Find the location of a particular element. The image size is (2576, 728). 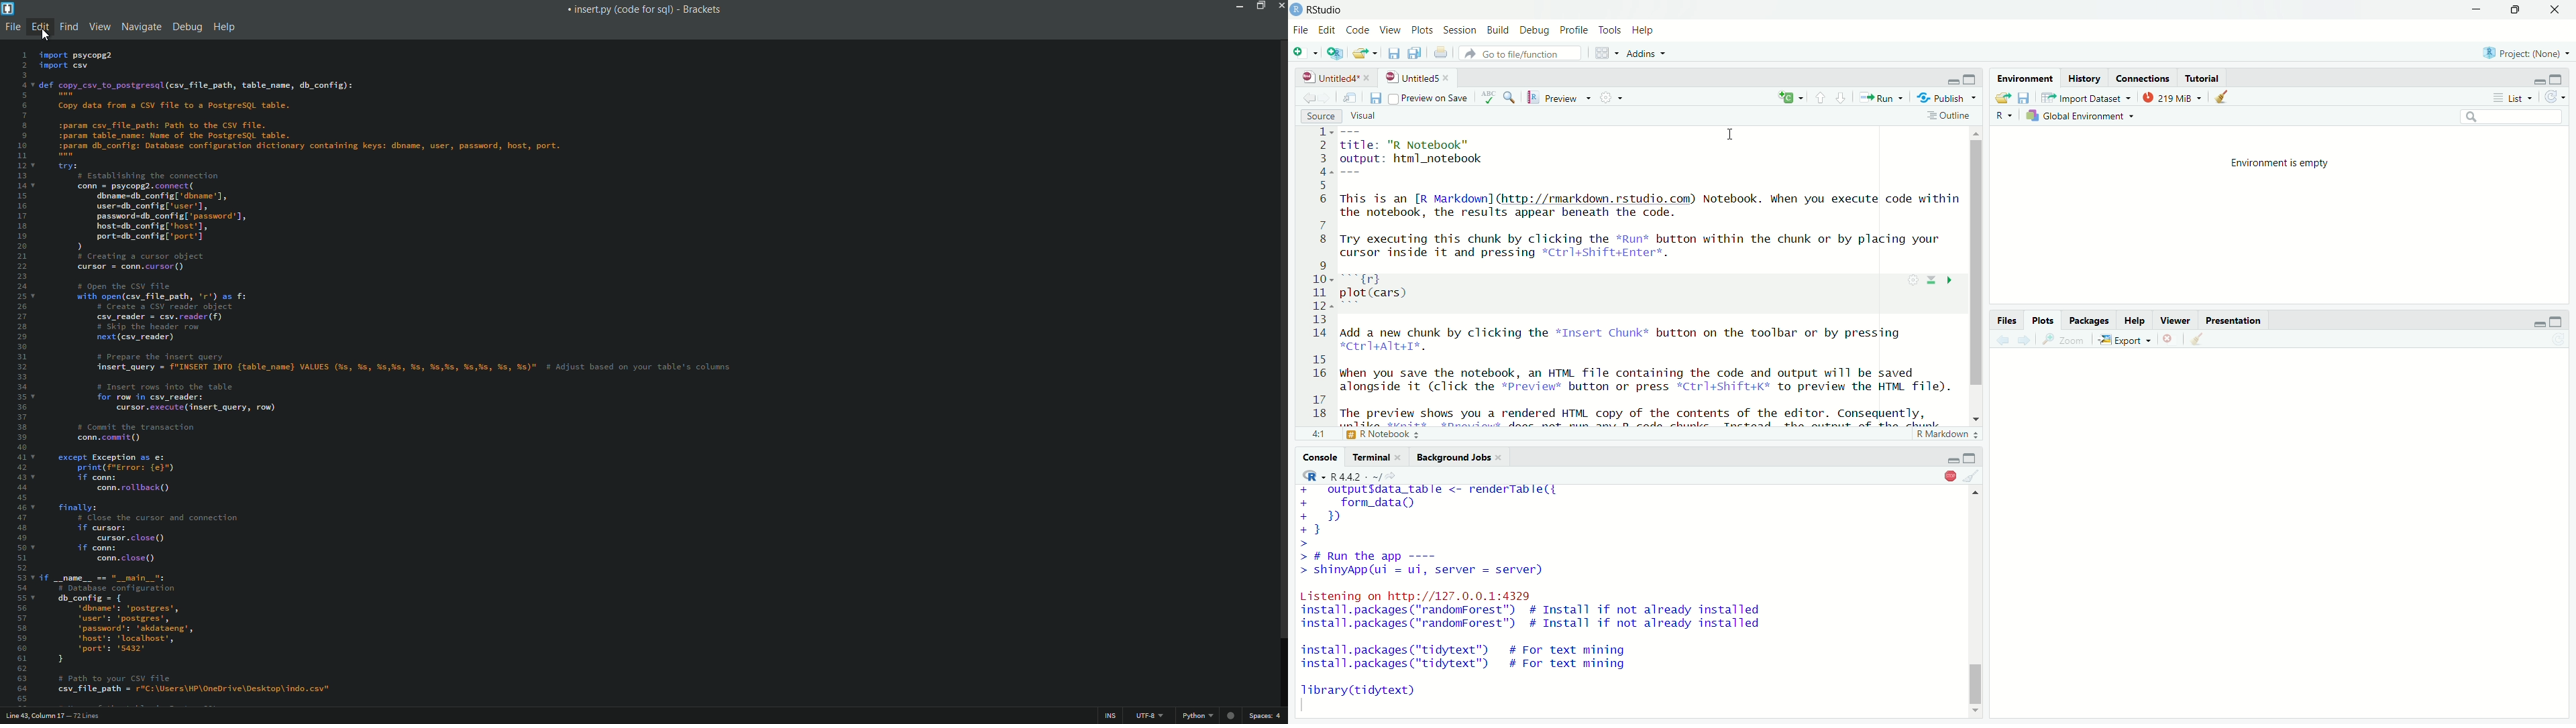

File is located at coordinates (1300, 30).